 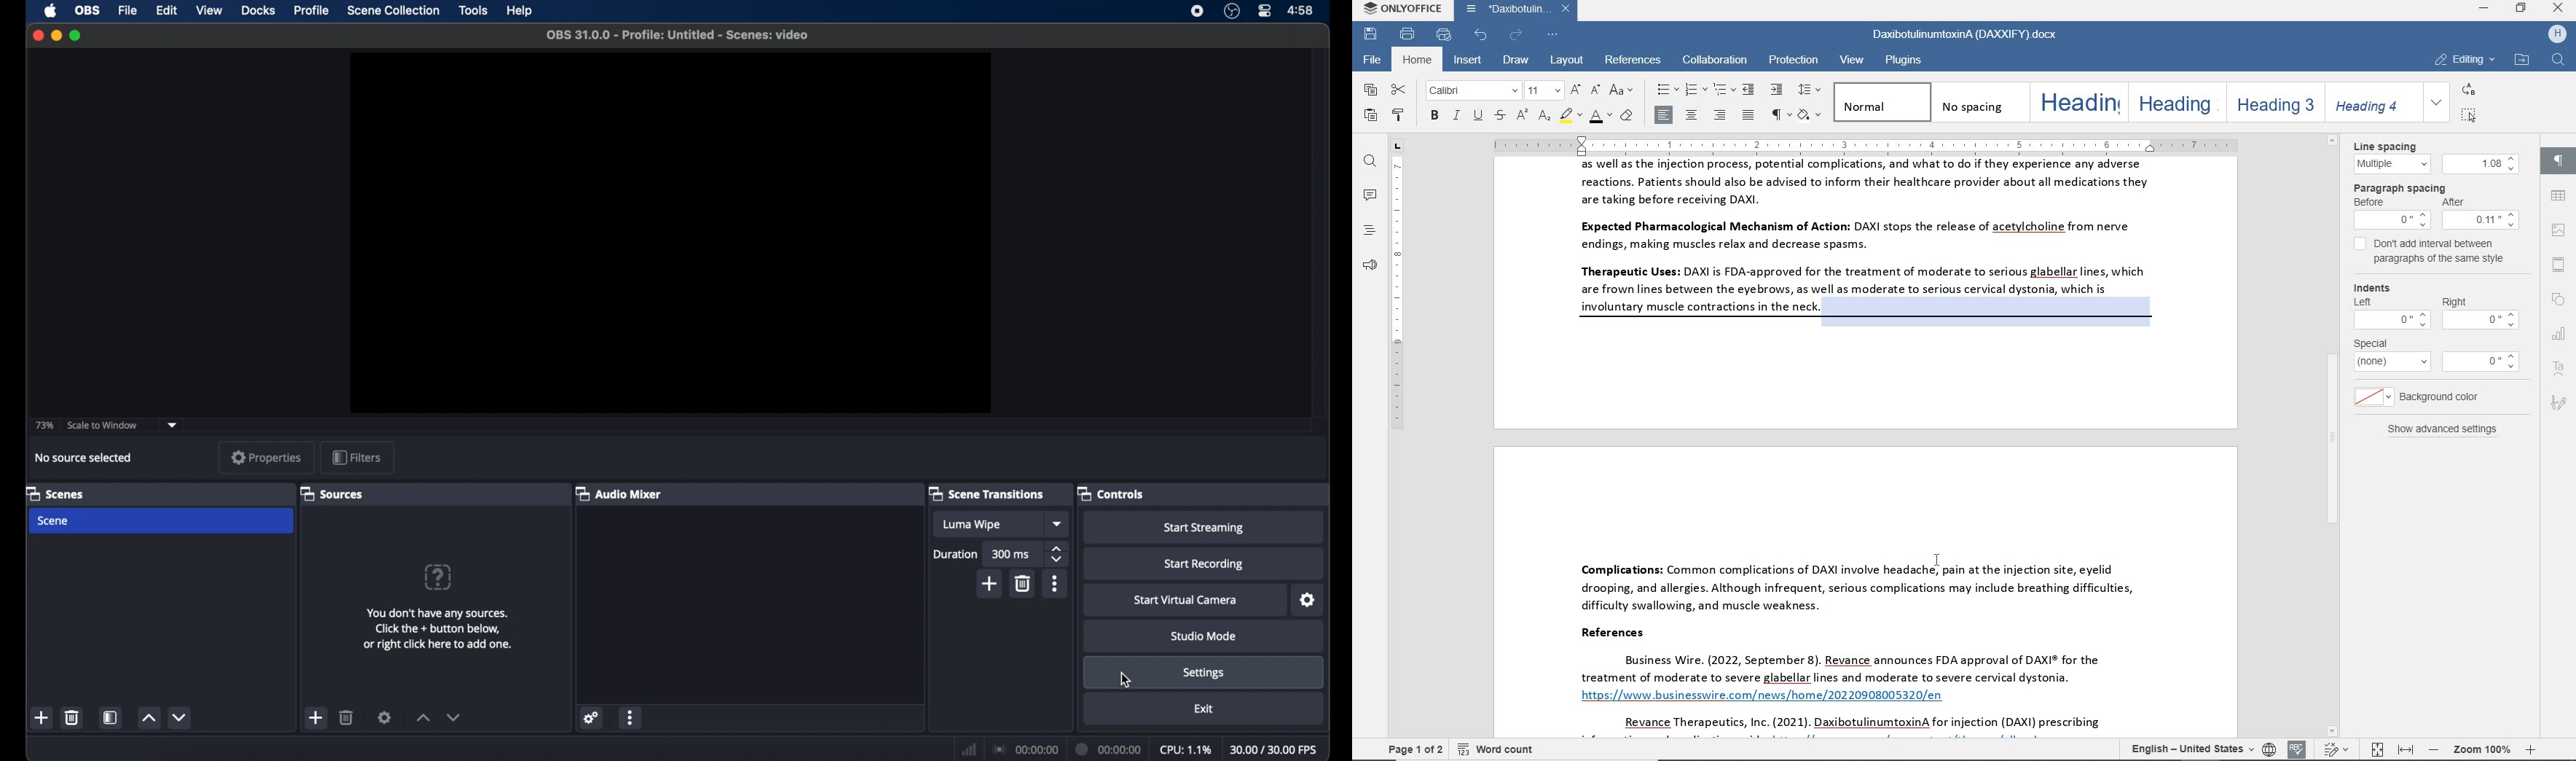 What do you see at coordinates (1025, 749) in the screenshot?
I see `00:00:00` at bounding box center [1025, 749].